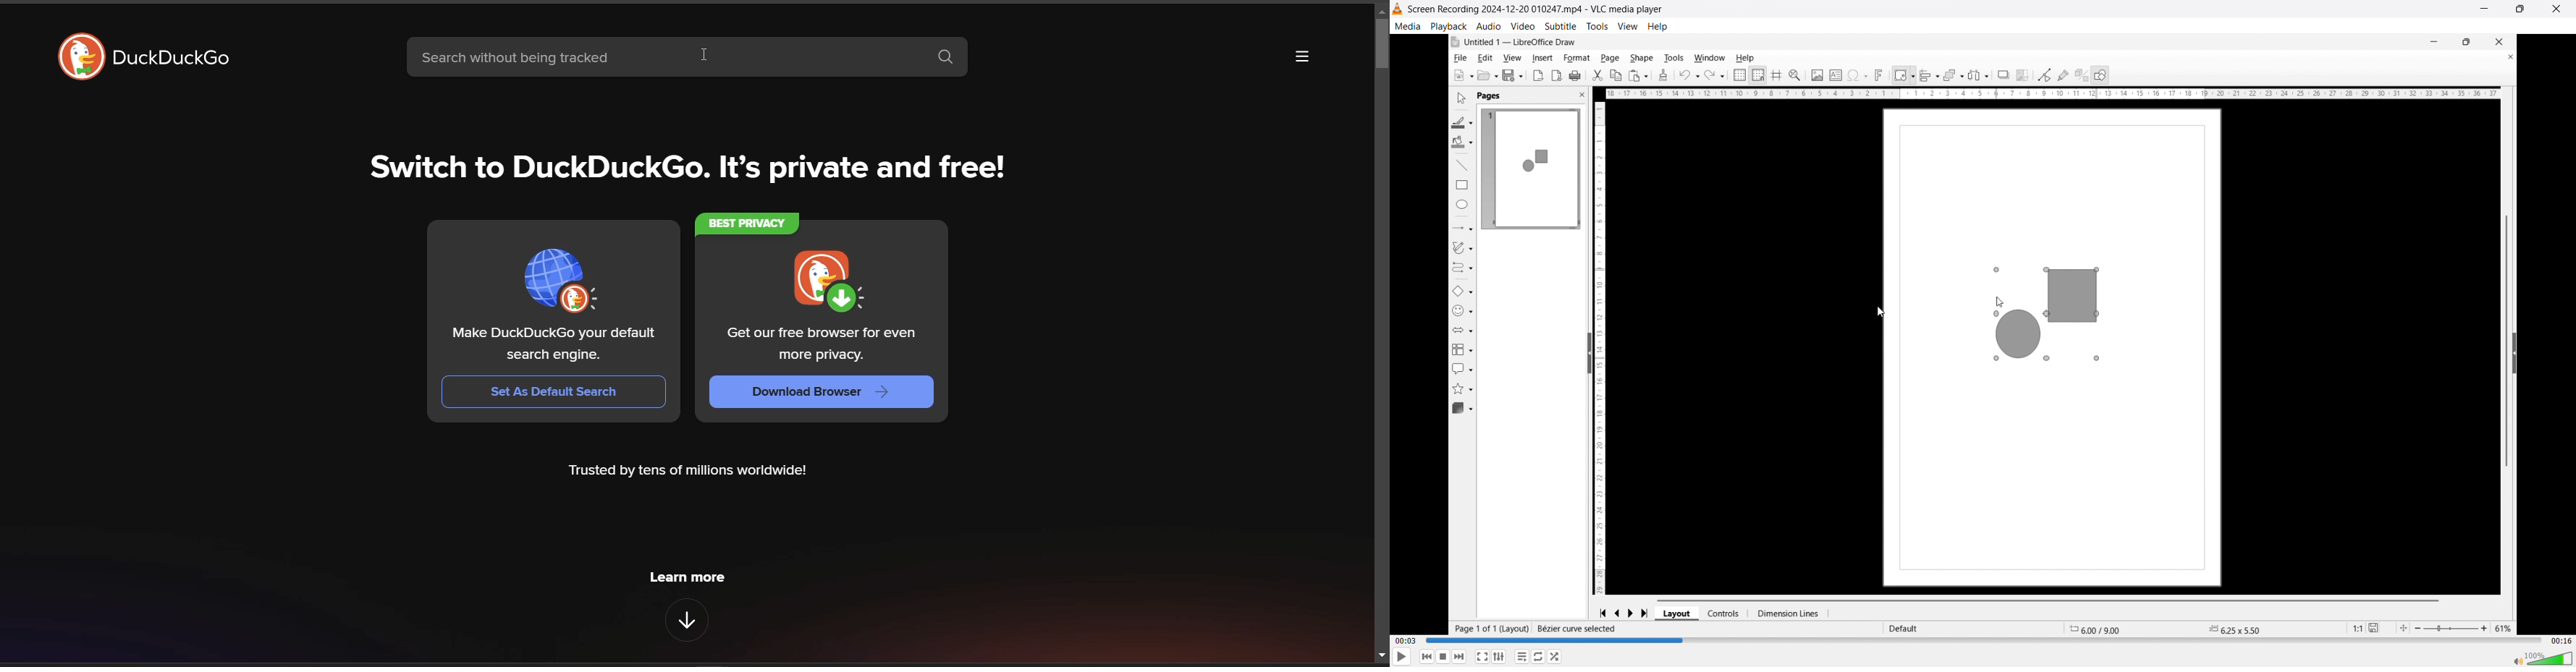 The image size is (2576, 672). Describe the element at coordinates (1498, 657) in the screenshot. I see `Show extended settings` at that location.